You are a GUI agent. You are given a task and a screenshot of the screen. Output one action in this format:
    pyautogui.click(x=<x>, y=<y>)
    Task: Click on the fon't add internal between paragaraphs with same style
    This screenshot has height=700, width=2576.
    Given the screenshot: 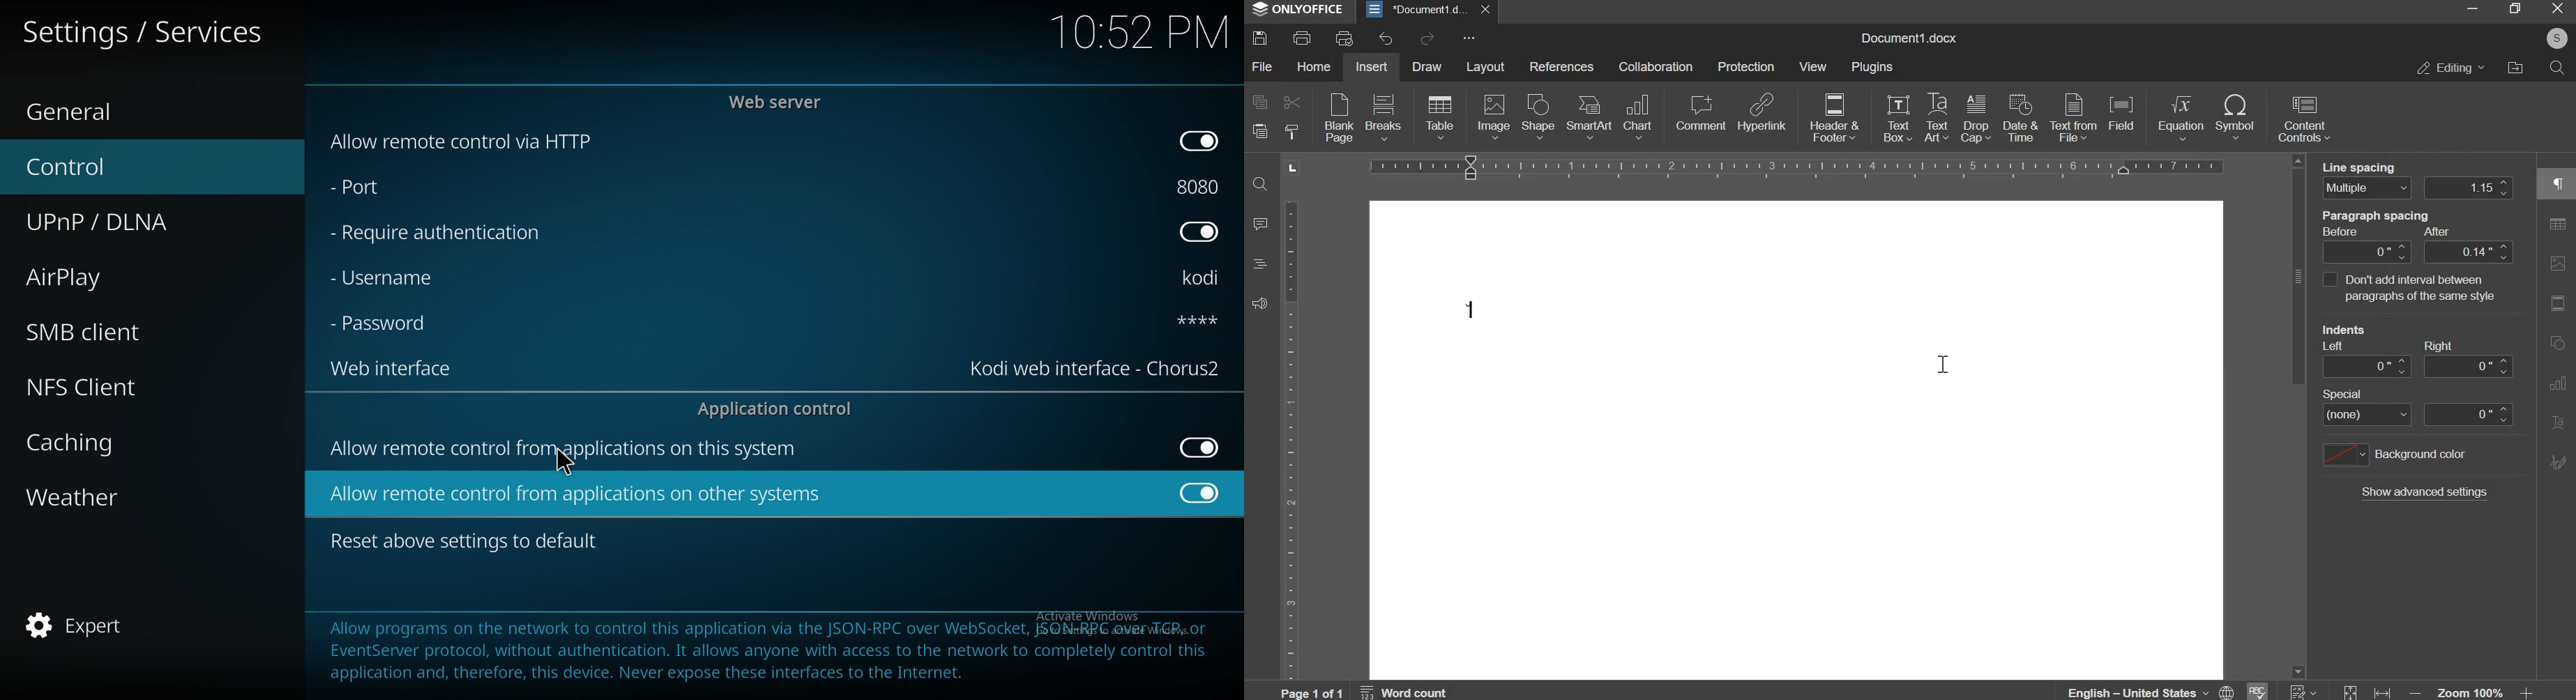 What is the action you would take?
    pyautogui.click(x=2433, y=289)
    